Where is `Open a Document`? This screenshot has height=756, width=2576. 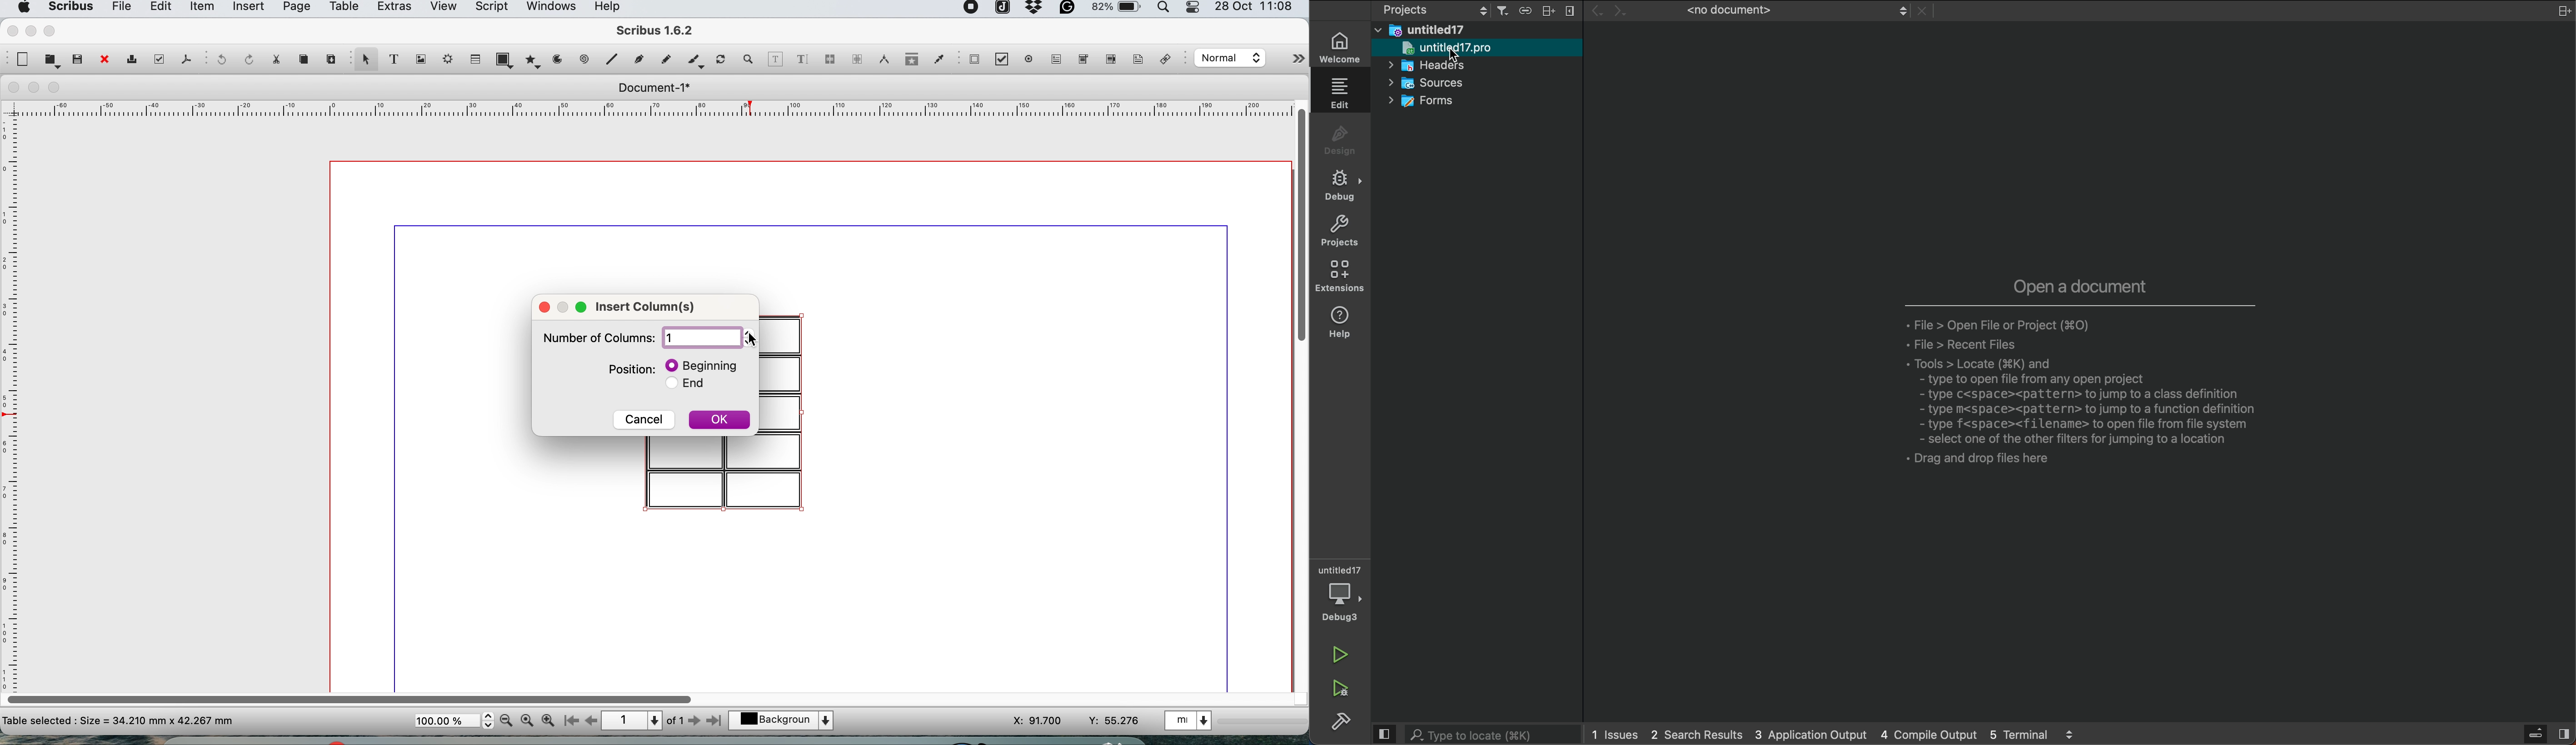 Open a Document is located at coordinates (2073, 386).